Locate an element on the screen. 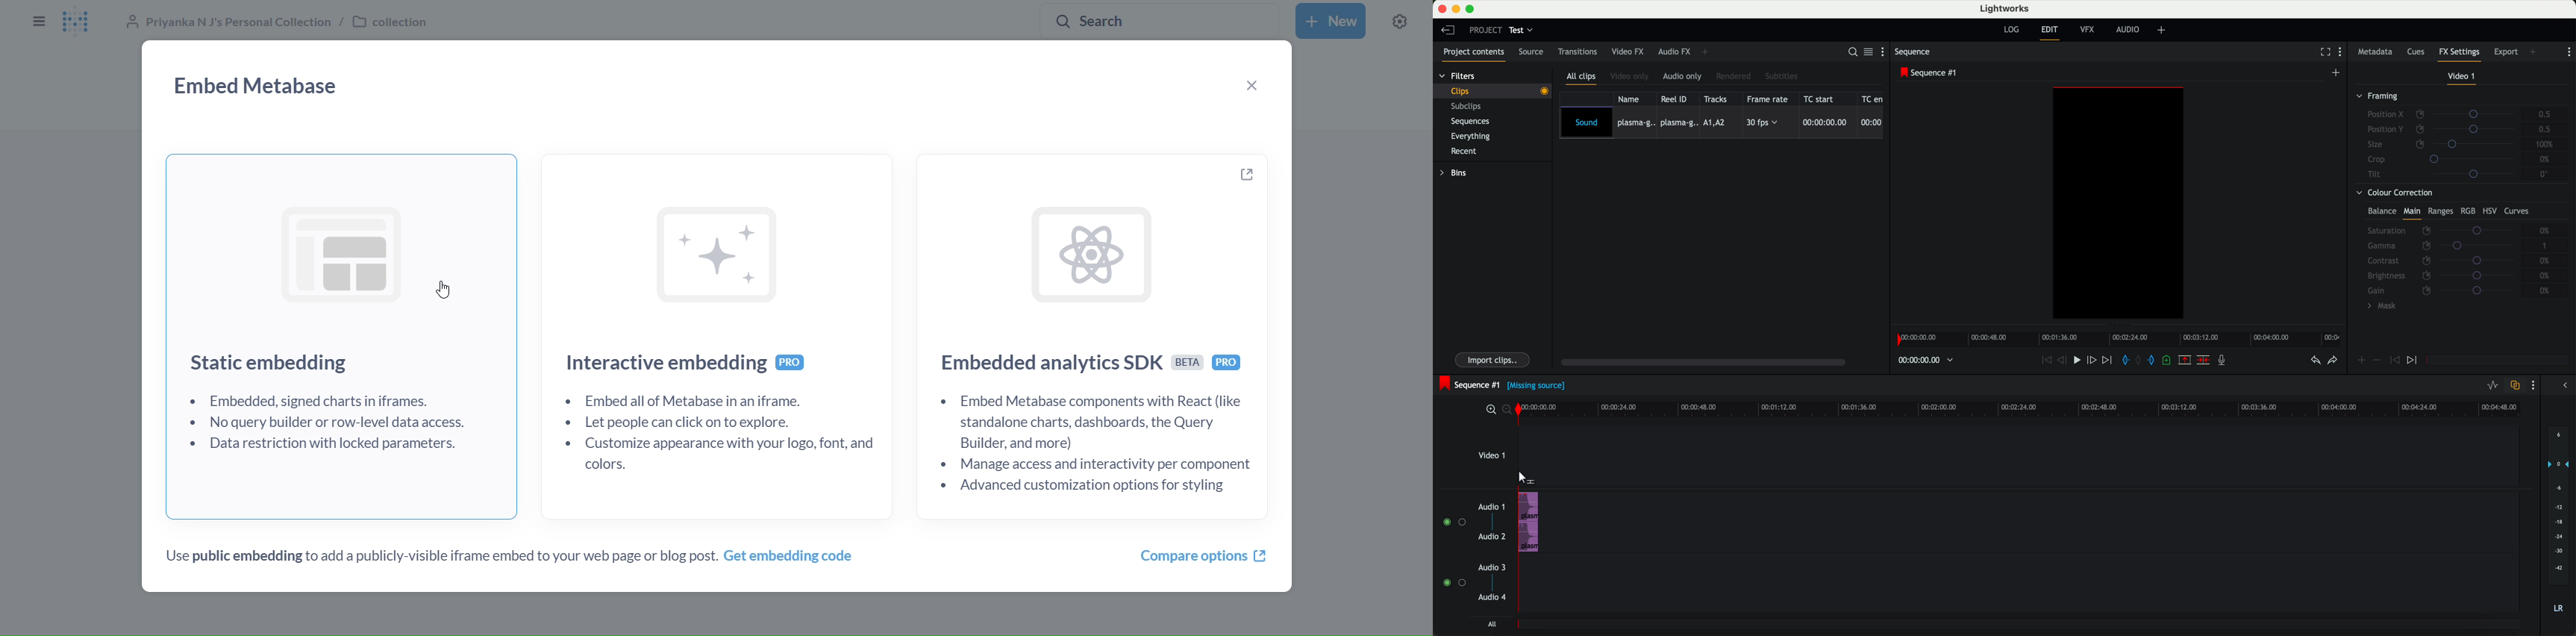 The image size is (2576, 644). audio only is located at coordinates (1684, 77).